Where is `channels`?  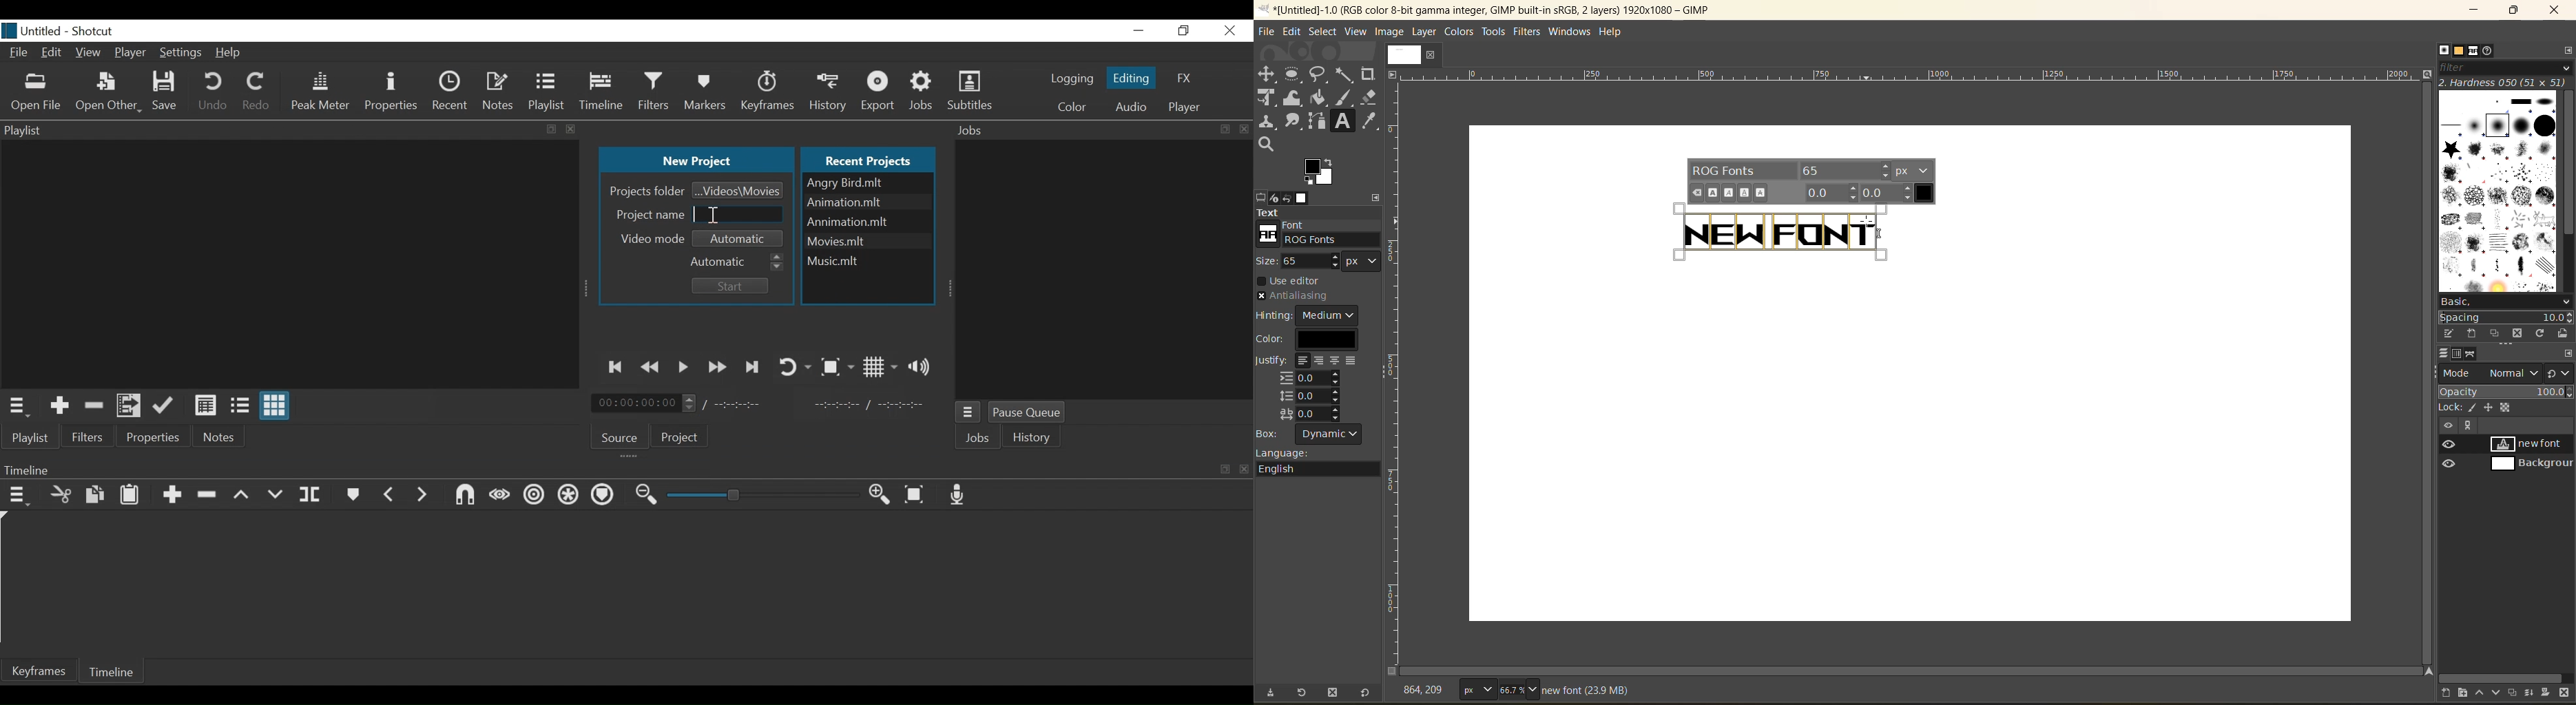 channels is located at coordinates (2459, 355).